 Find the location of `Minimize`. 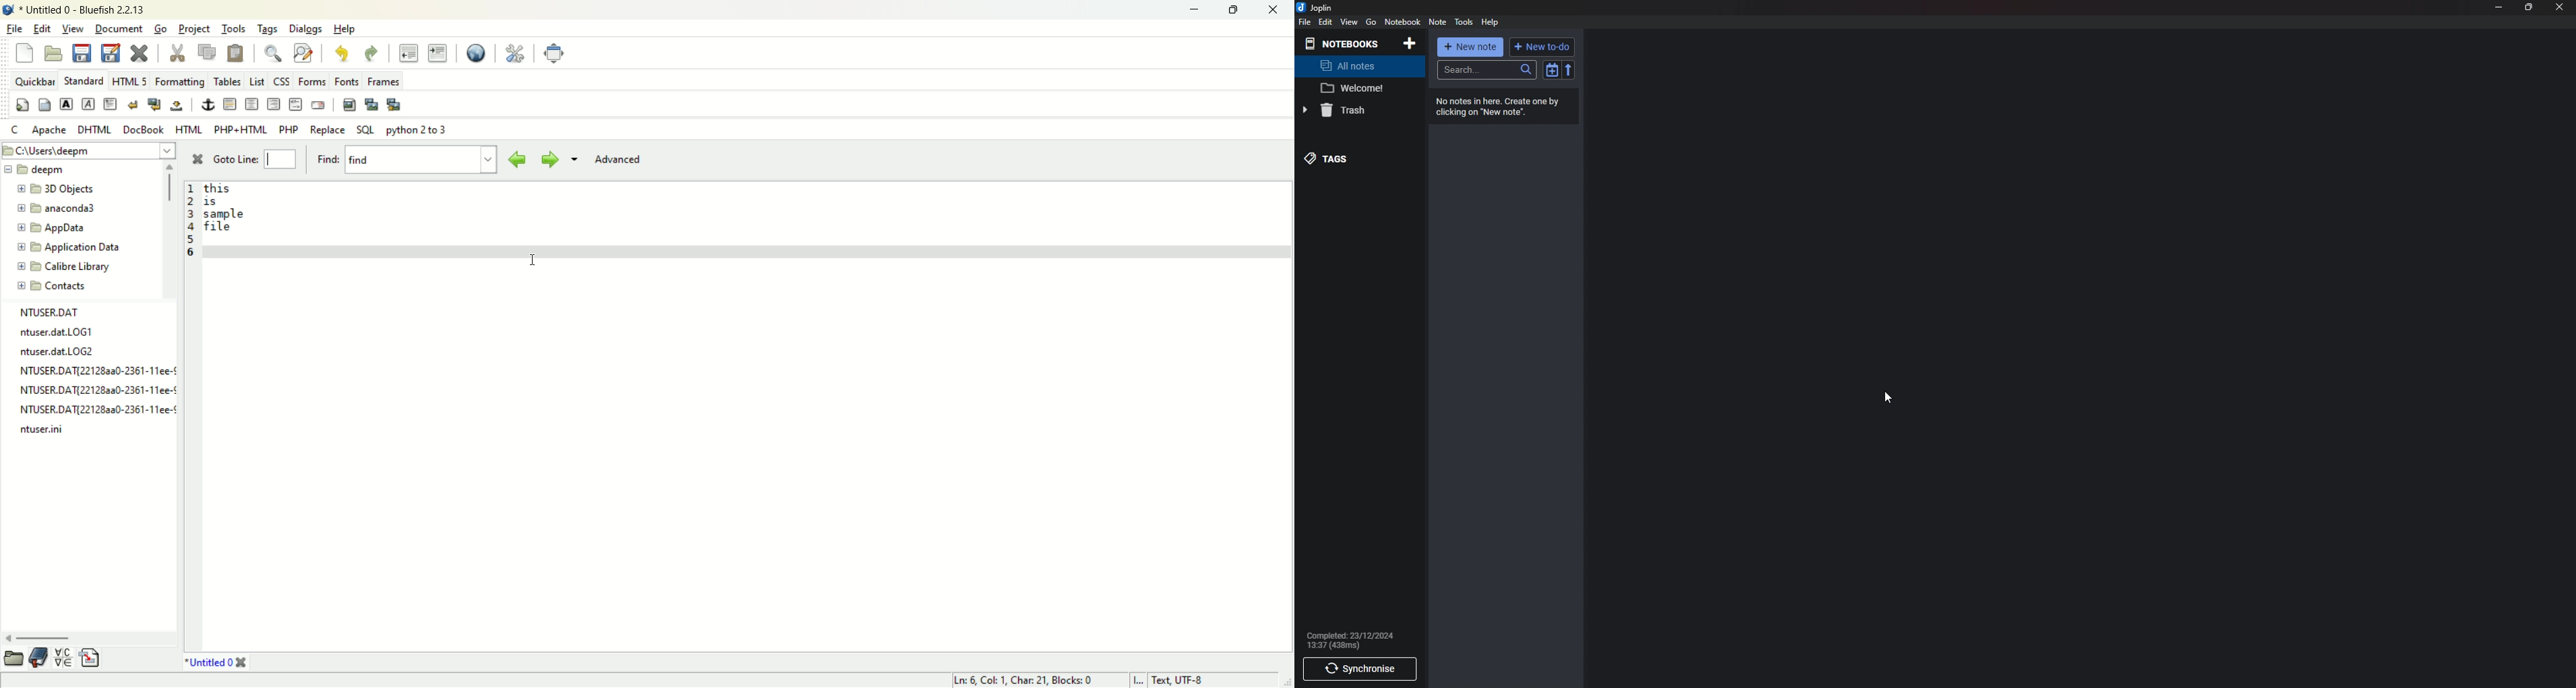

Minimize is located at coordinates (2500, 7).